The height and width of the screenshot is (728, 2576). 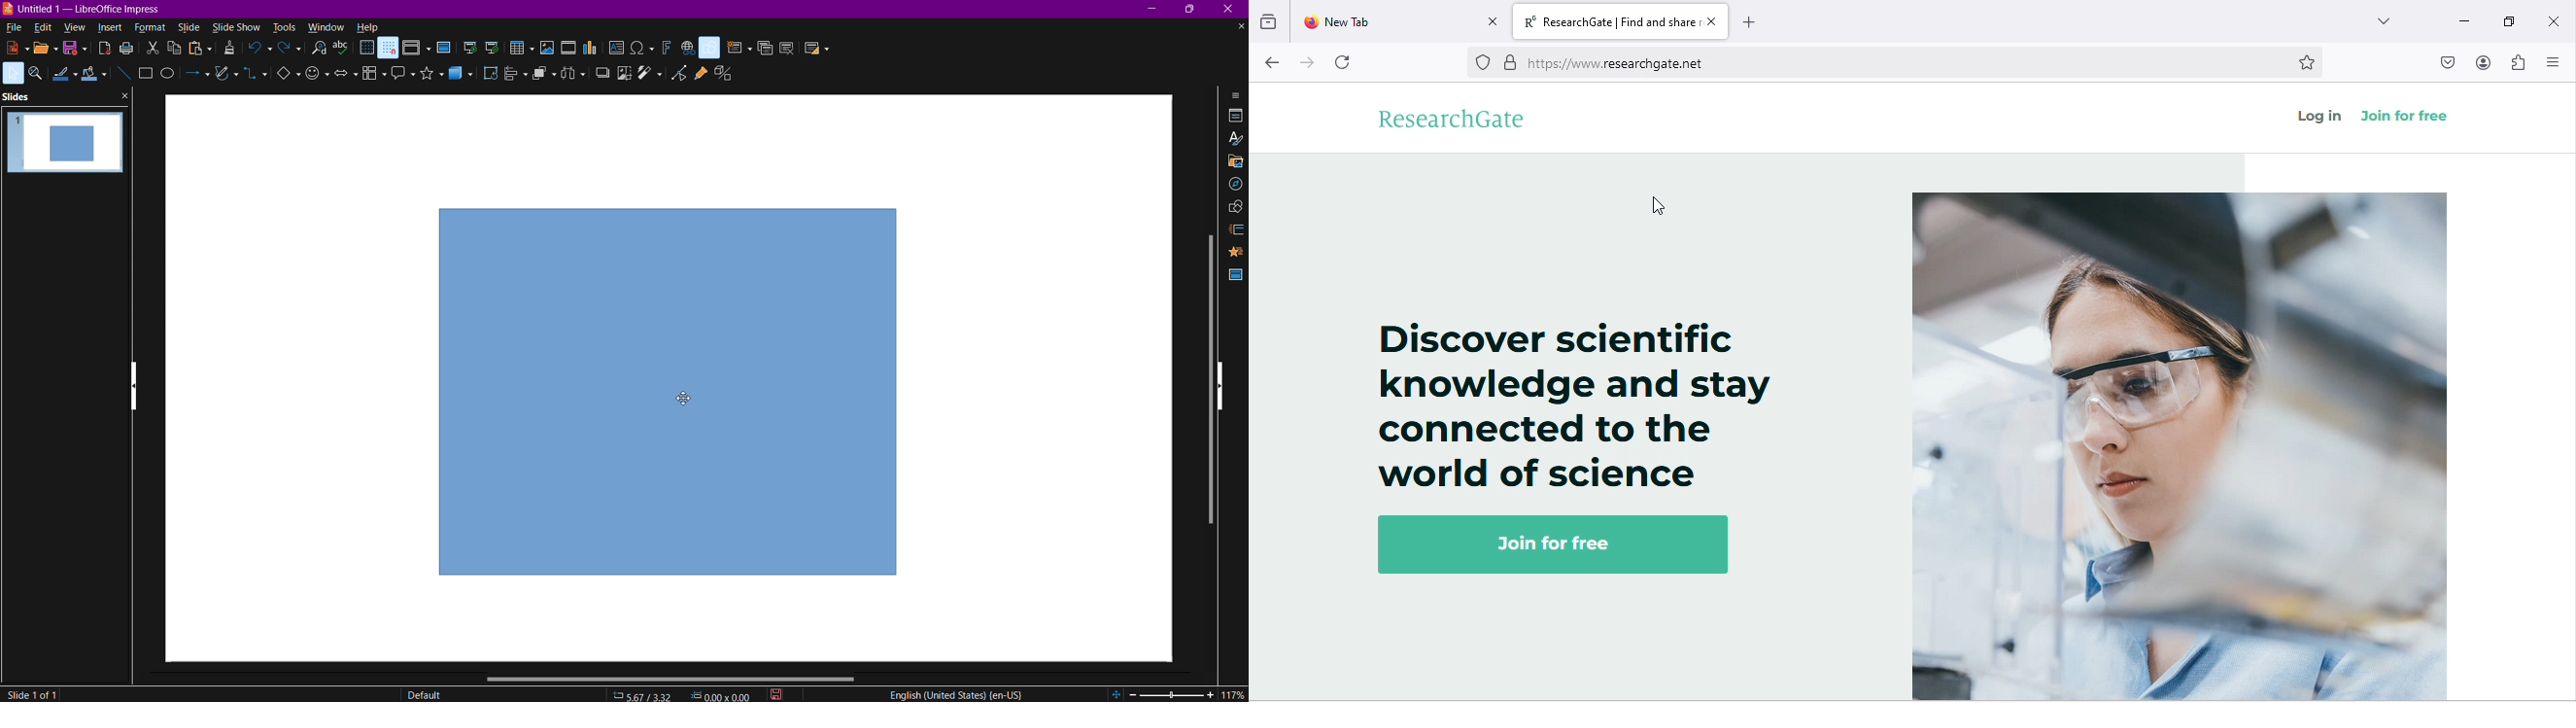 I want to click on Shapes, so click(x=1233, y=208).